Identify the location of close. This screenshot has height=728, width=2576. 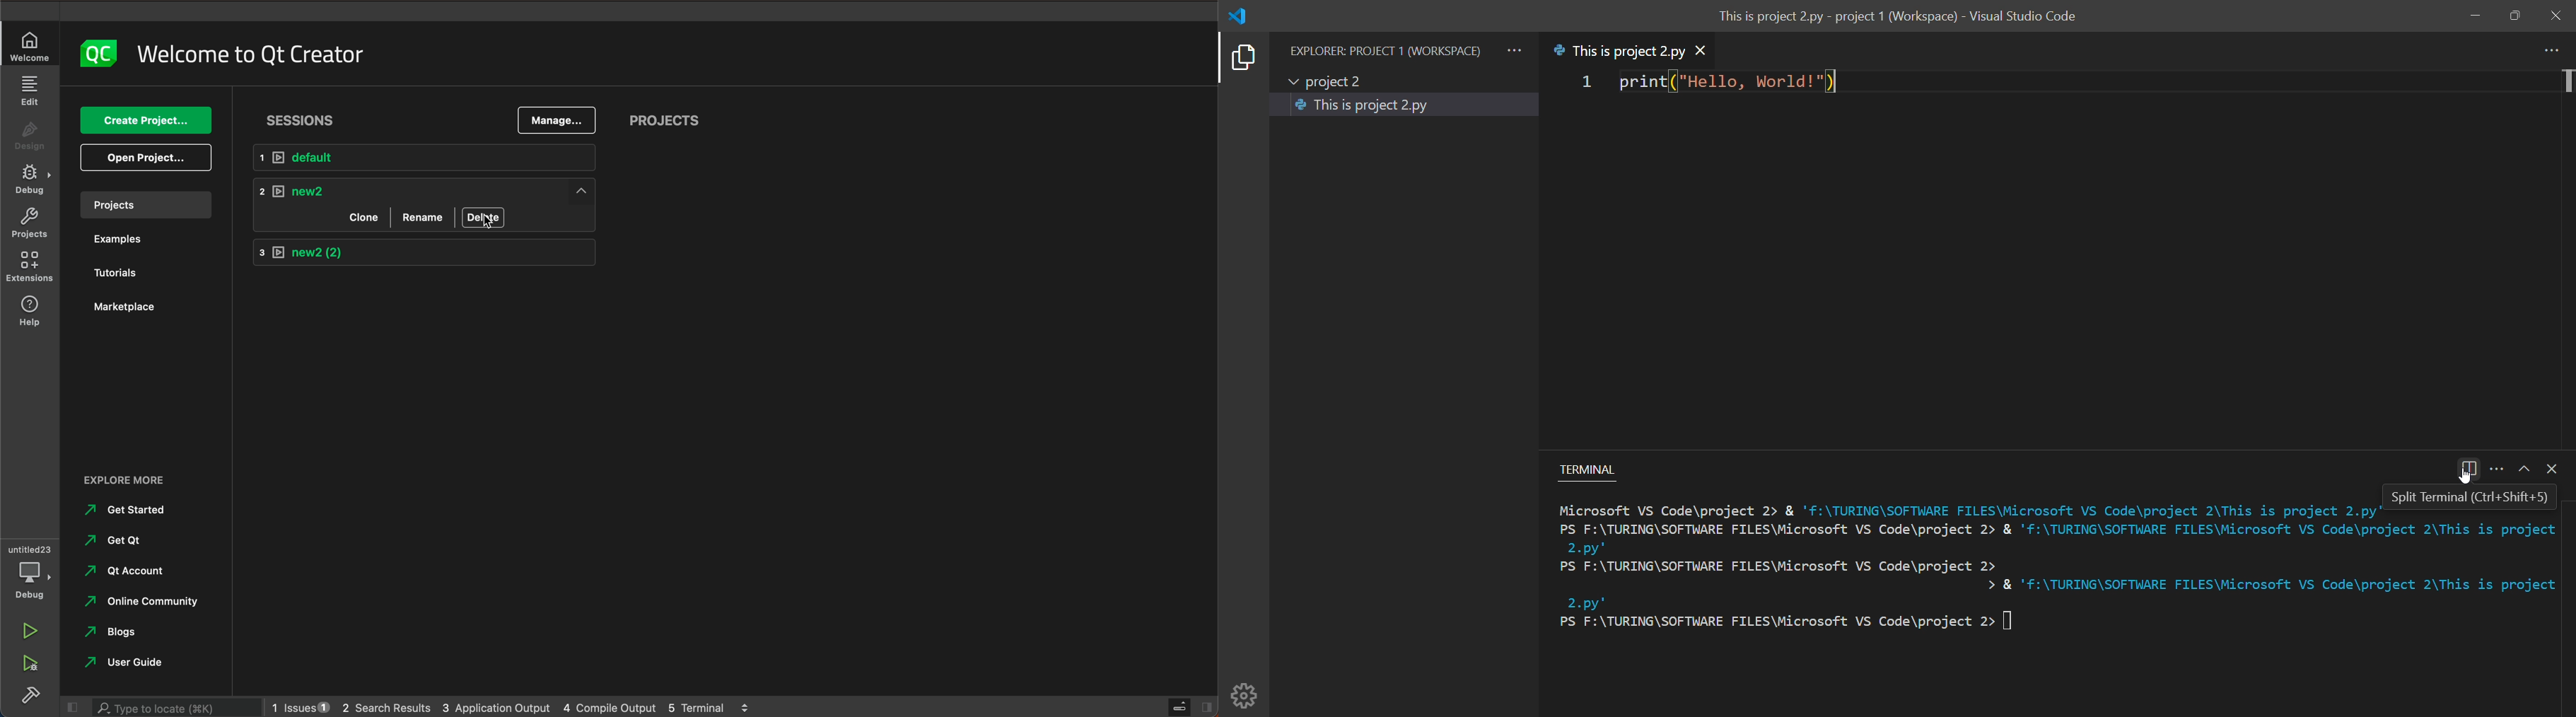
(2556, 14).